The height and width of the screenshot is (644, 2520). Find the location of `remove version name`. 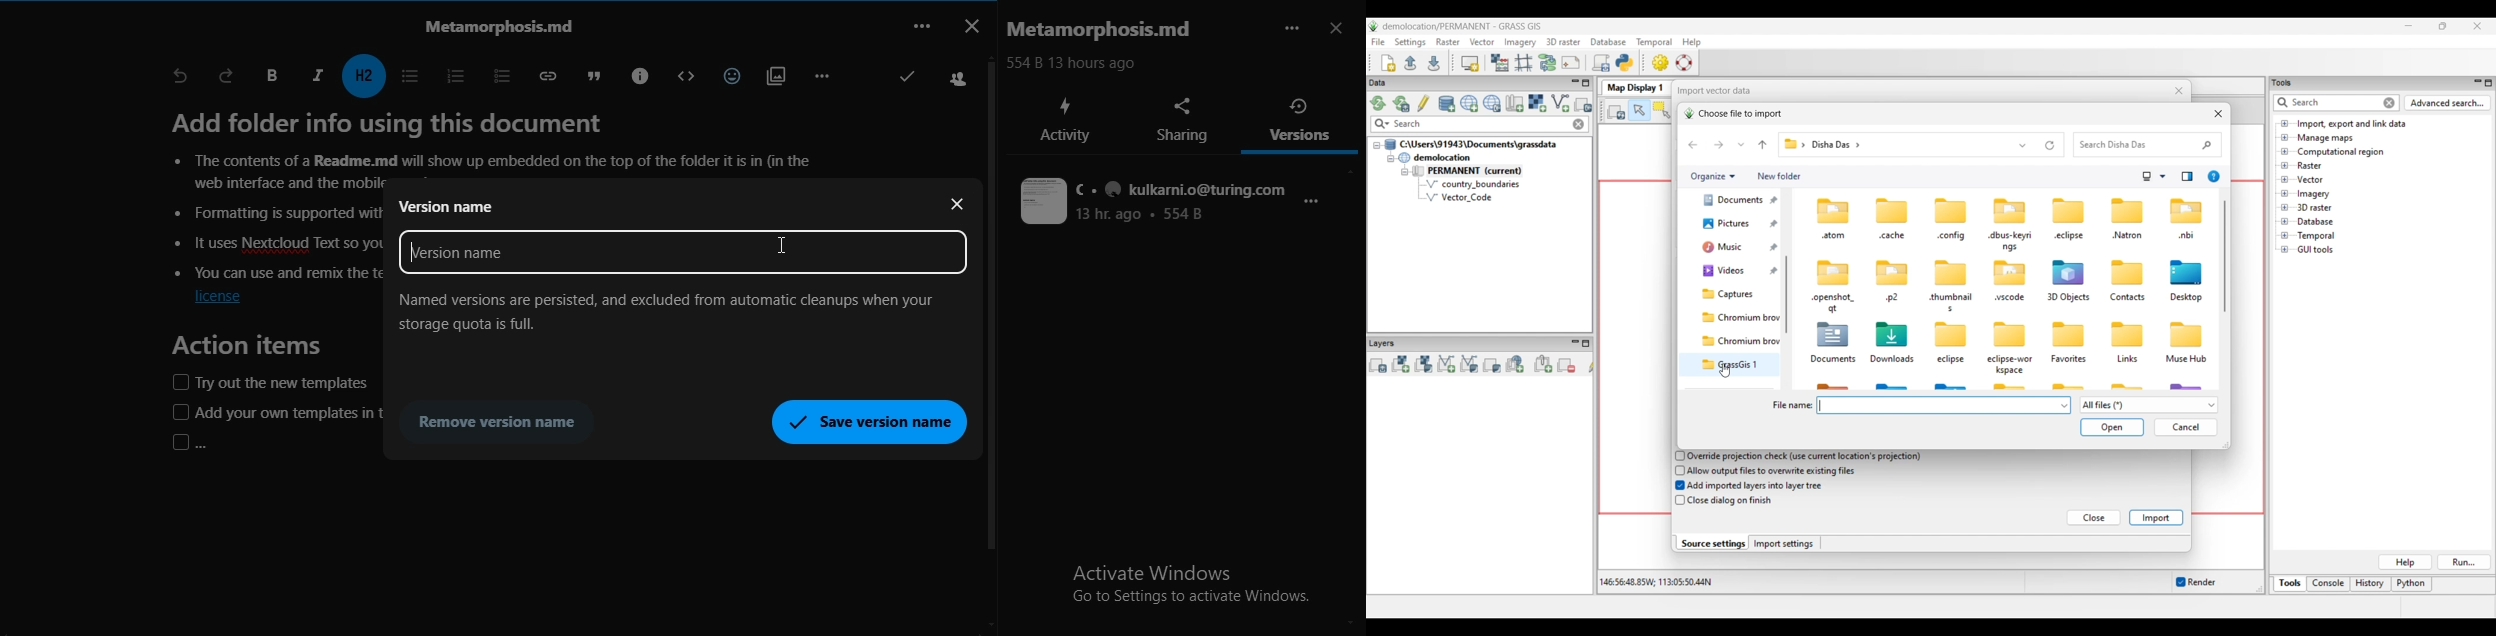

remove version name is located at coordinates (503, 420).